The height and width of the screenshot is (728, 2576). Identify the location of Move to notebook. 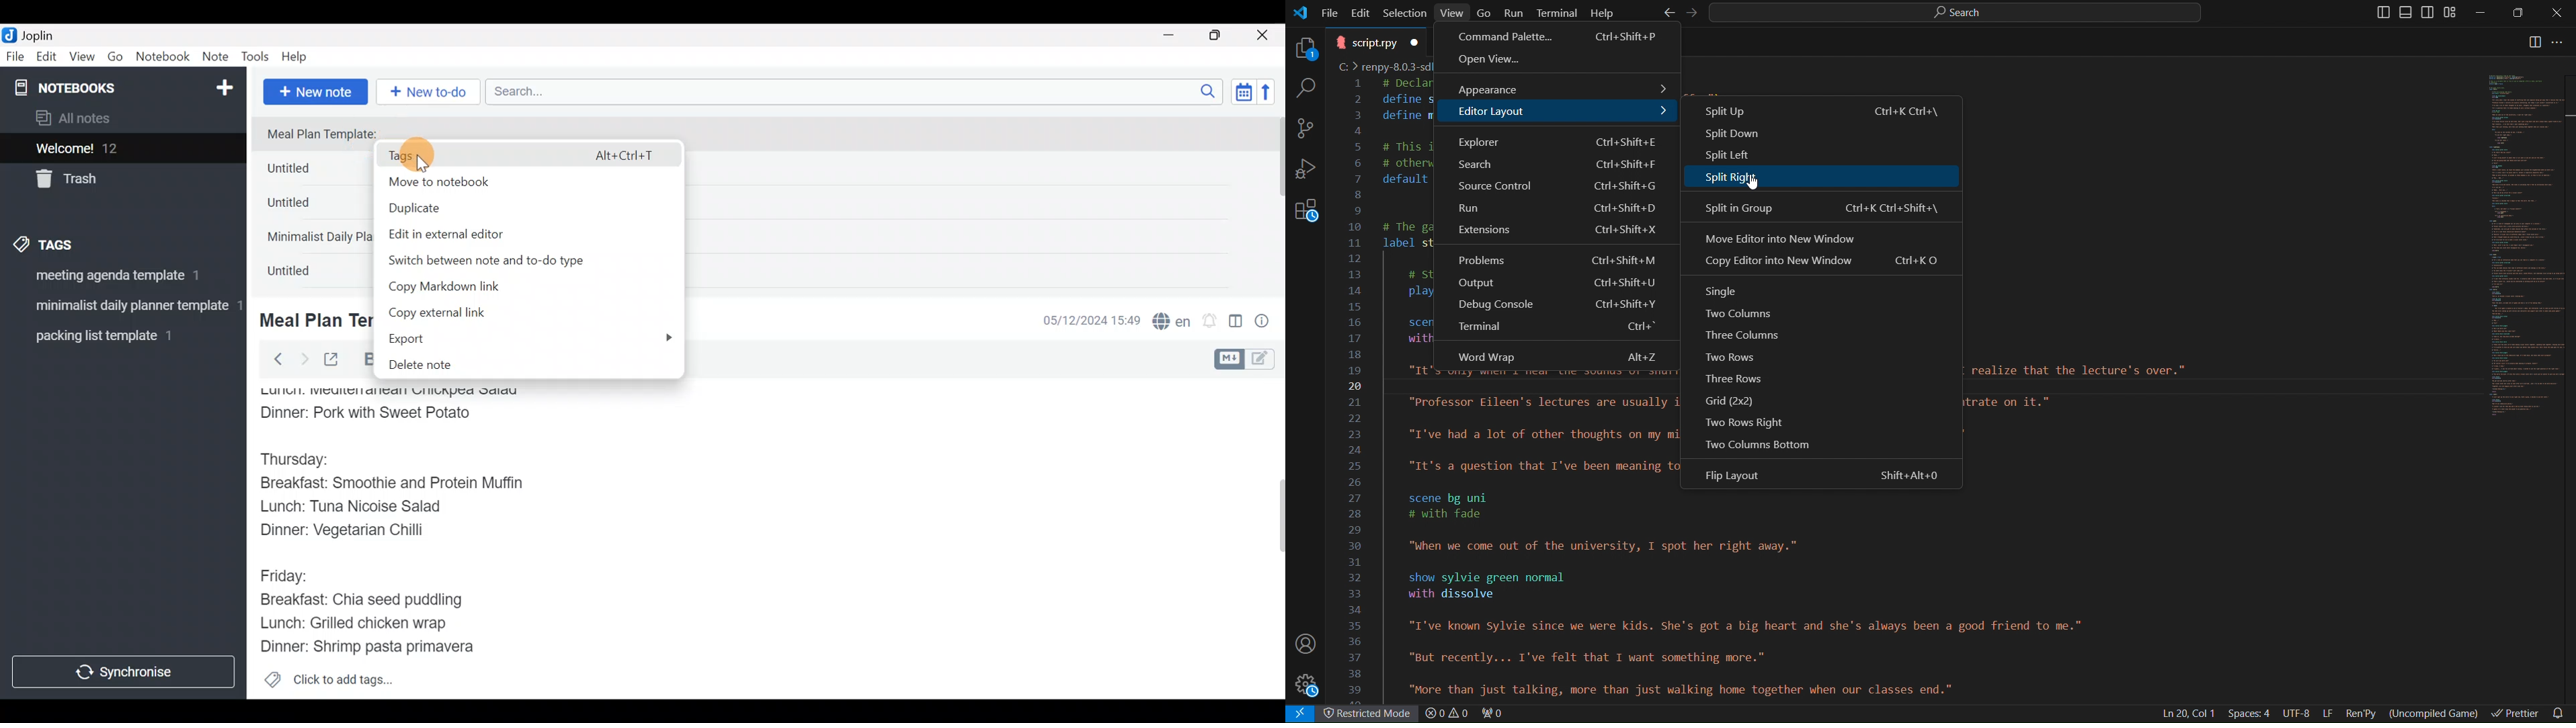
(516, 181).